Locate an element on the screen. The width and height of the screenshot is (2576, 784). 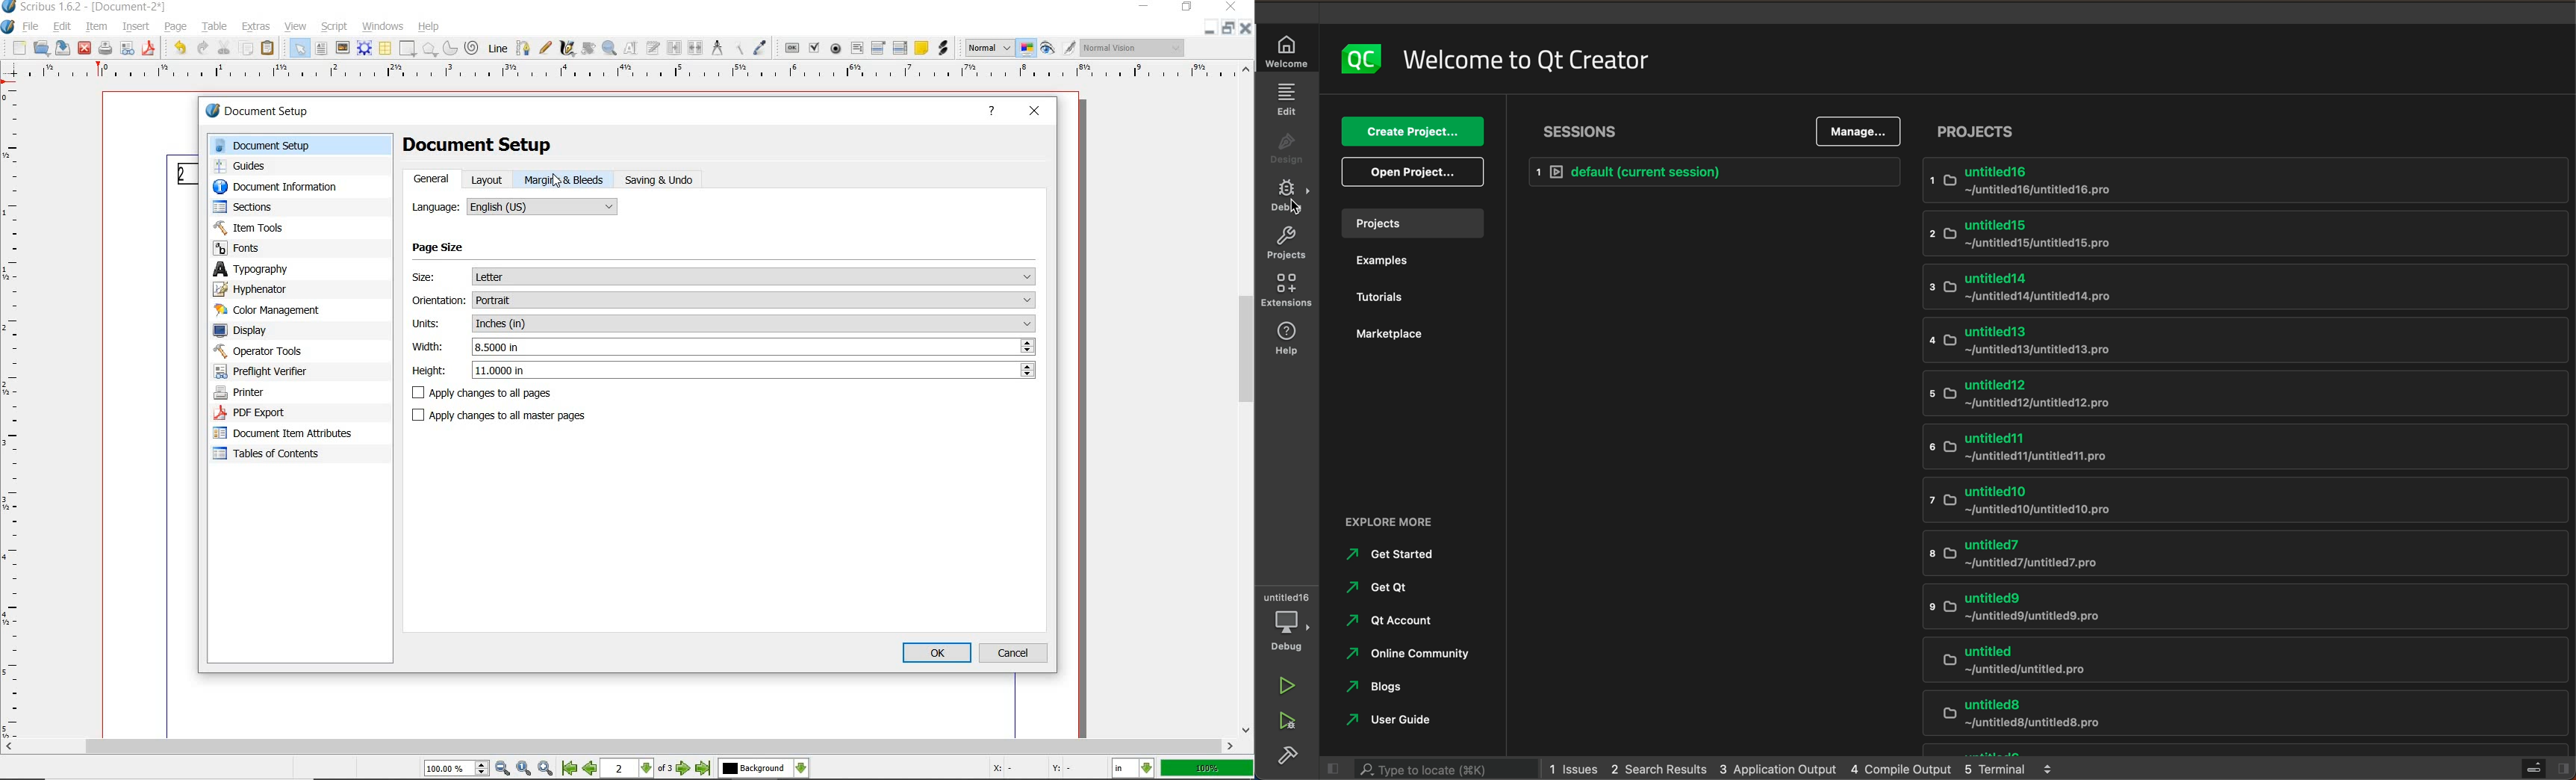
First Page is located at coordinates (569, 770).